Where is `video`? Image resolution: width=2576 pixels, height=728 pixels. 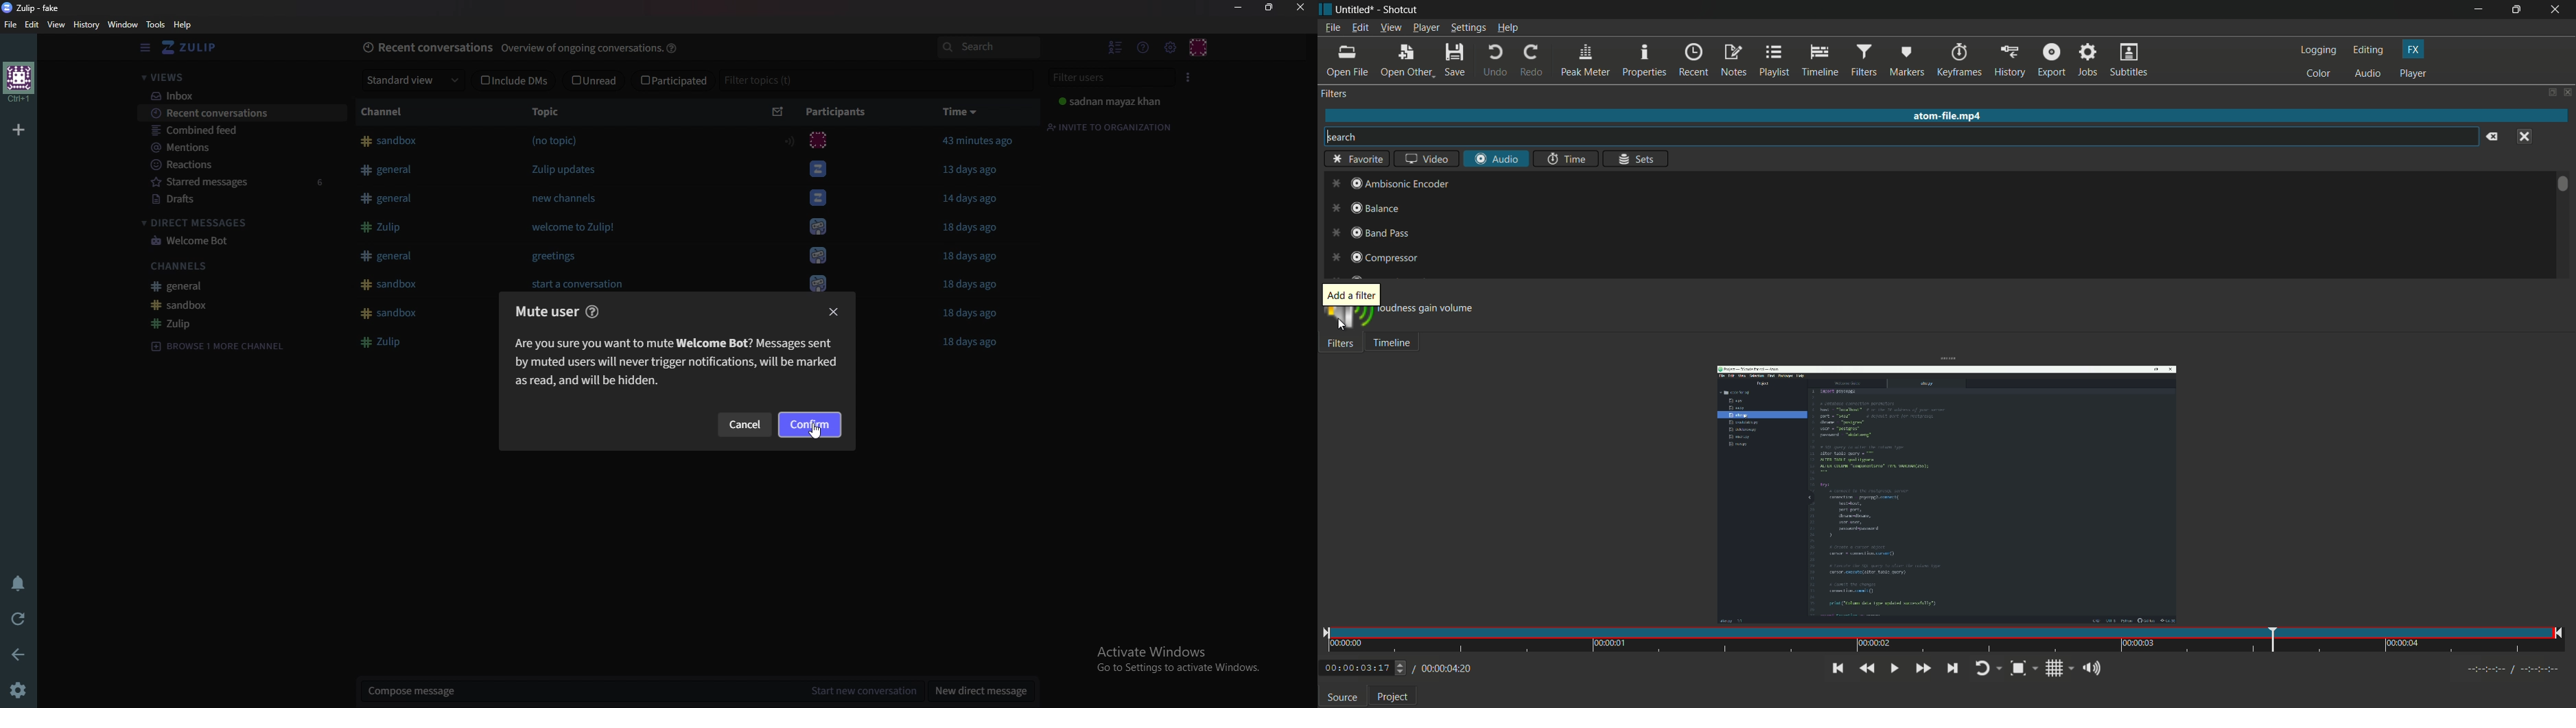 video is located at coordinates (1426, 158).